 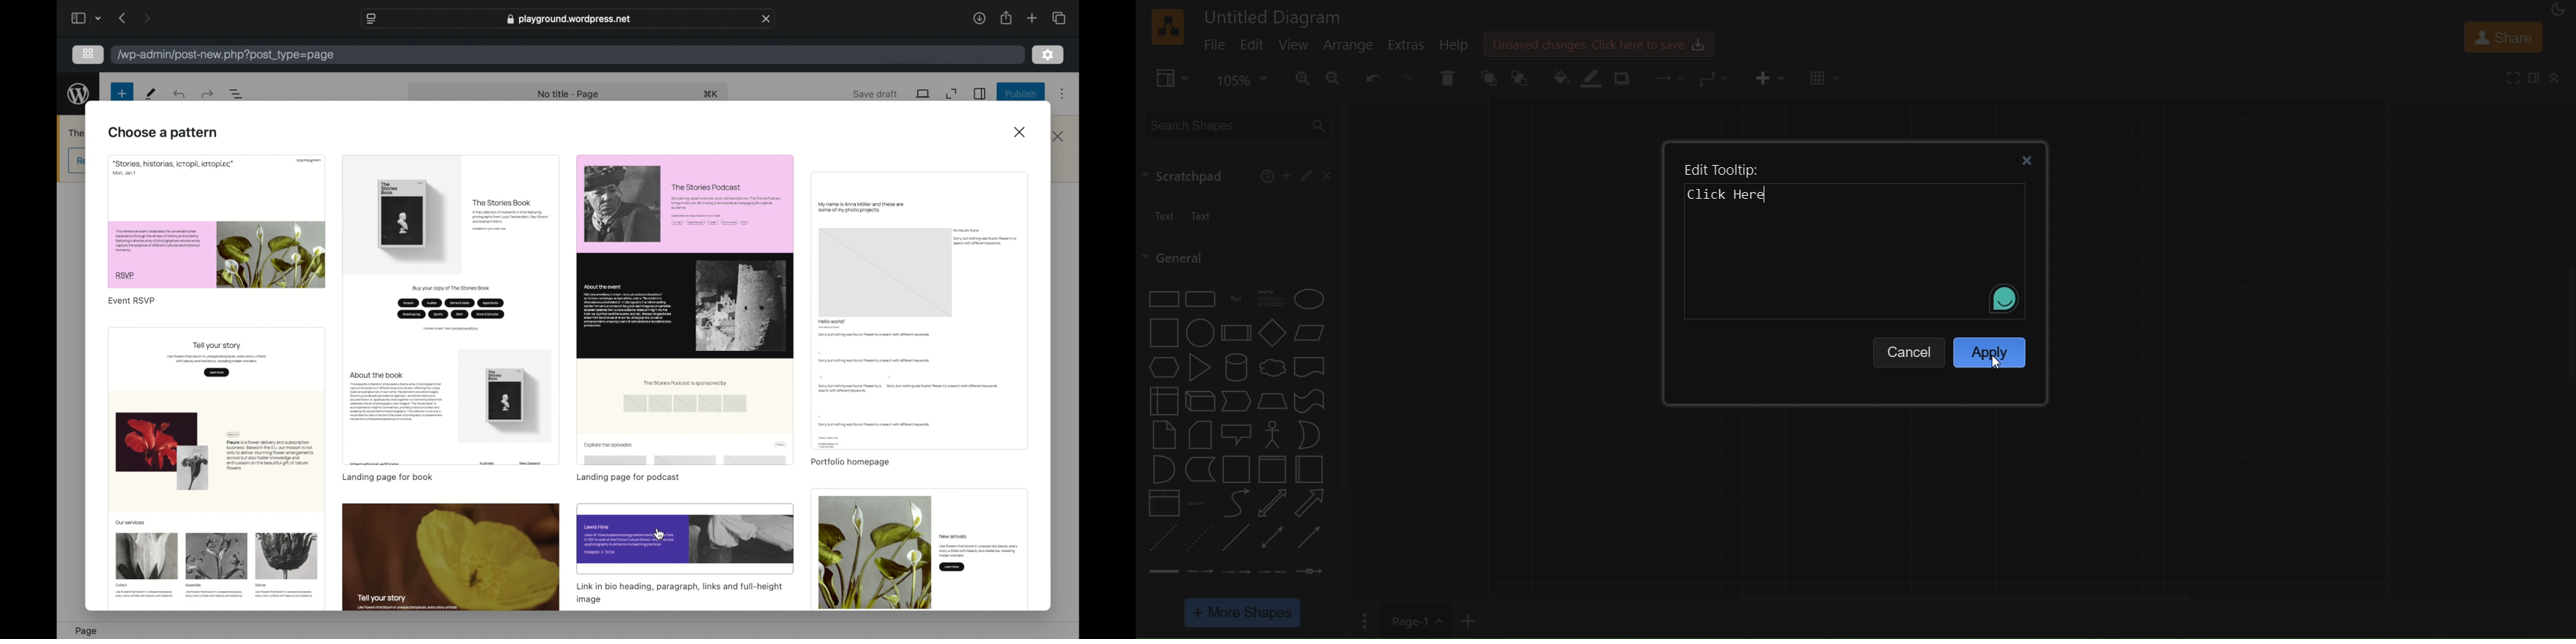 What do you see at coordinates (1998, 364) in the screenshot?
I see `cursor` at bounding box center [1998, 364].